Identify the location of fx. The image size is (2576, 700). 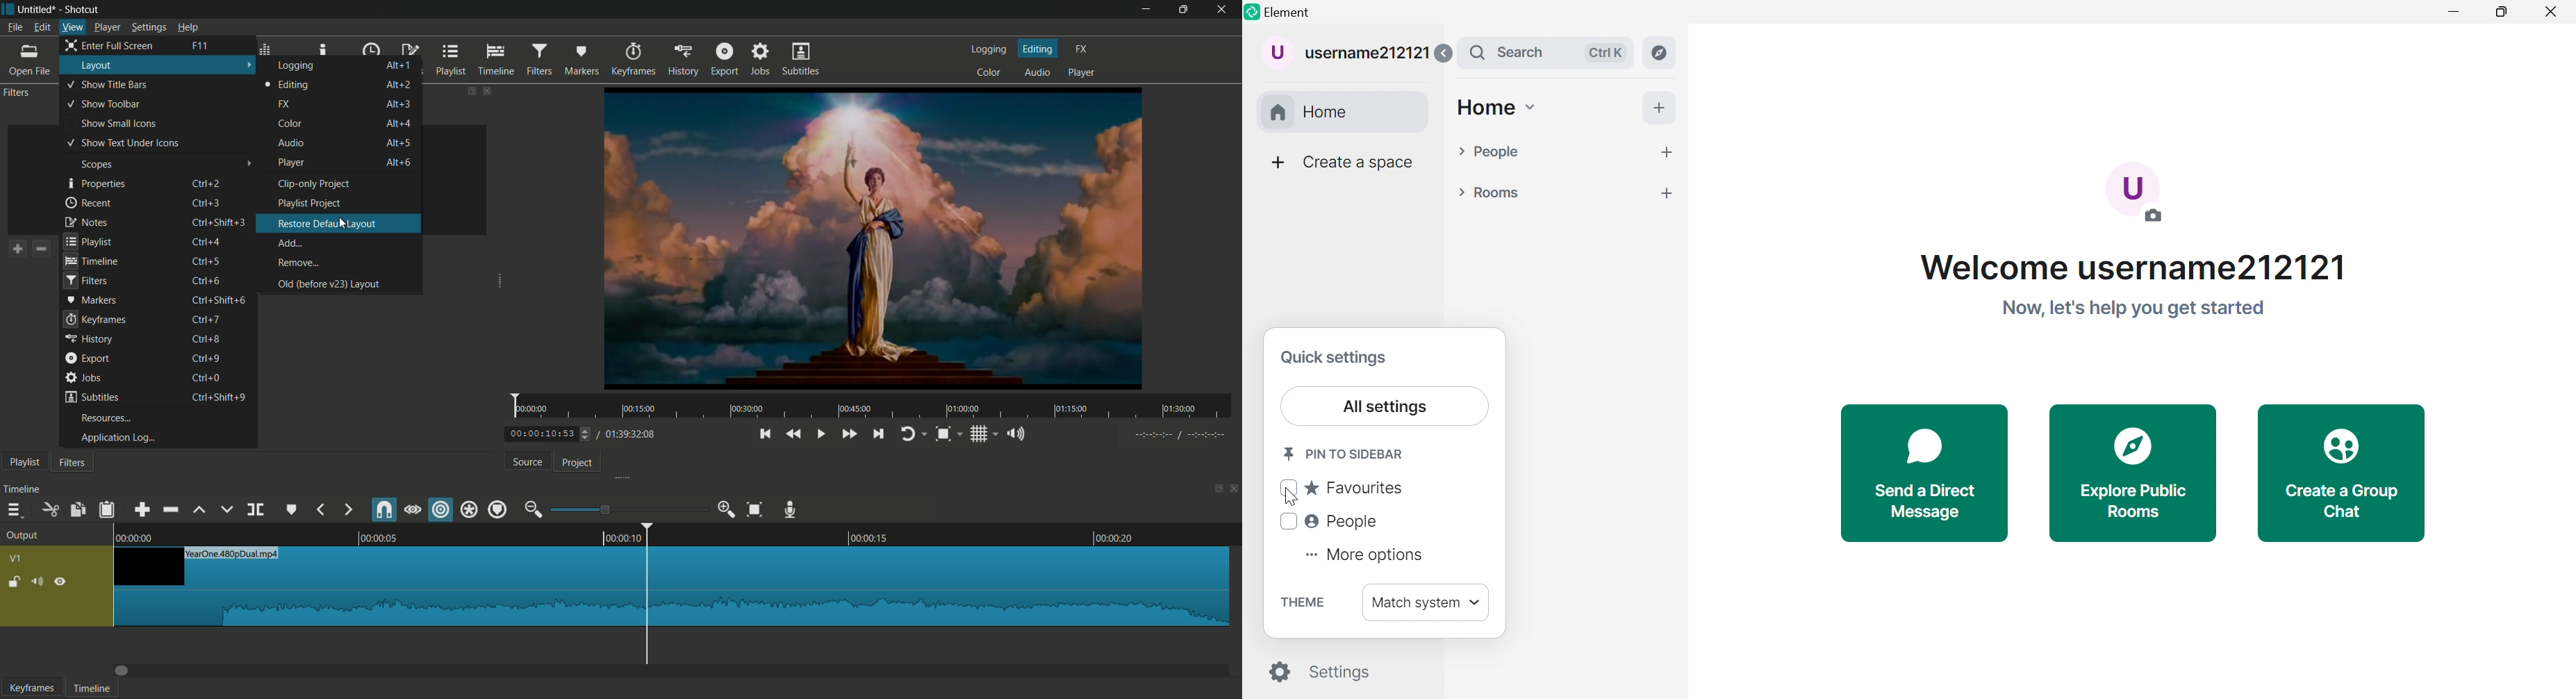
(1081, 49).